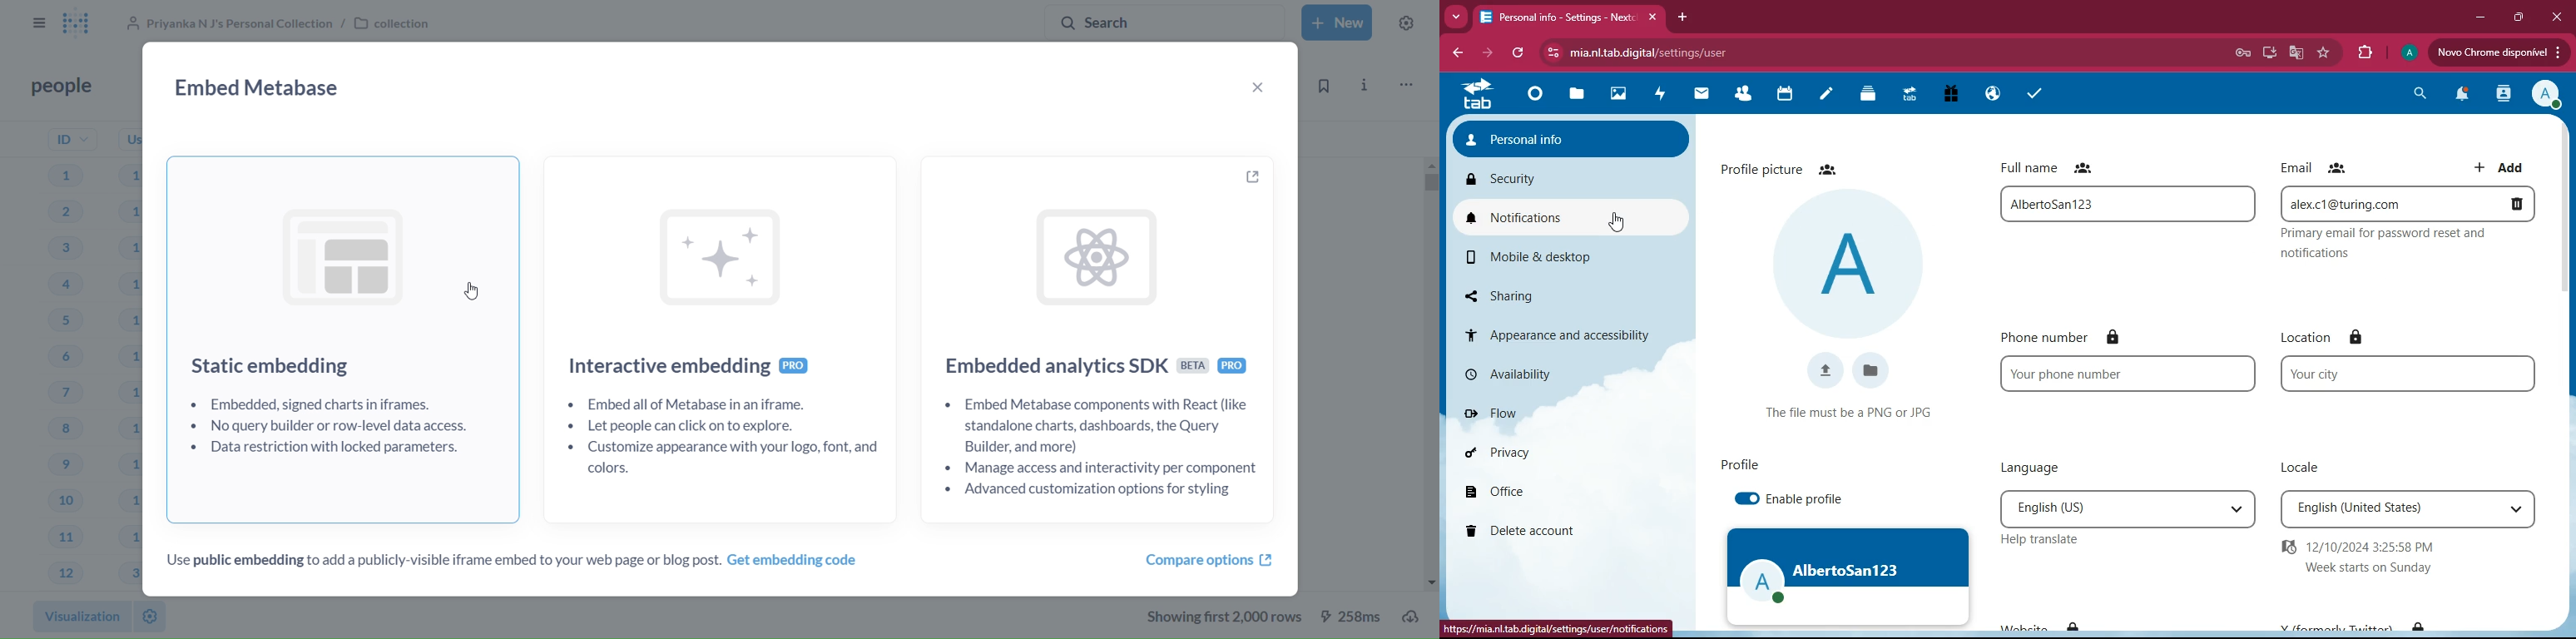  What do you see at coordinates (2514, 17) in the screenshot?
I see `maximize` at bounding box center [2514, 17].